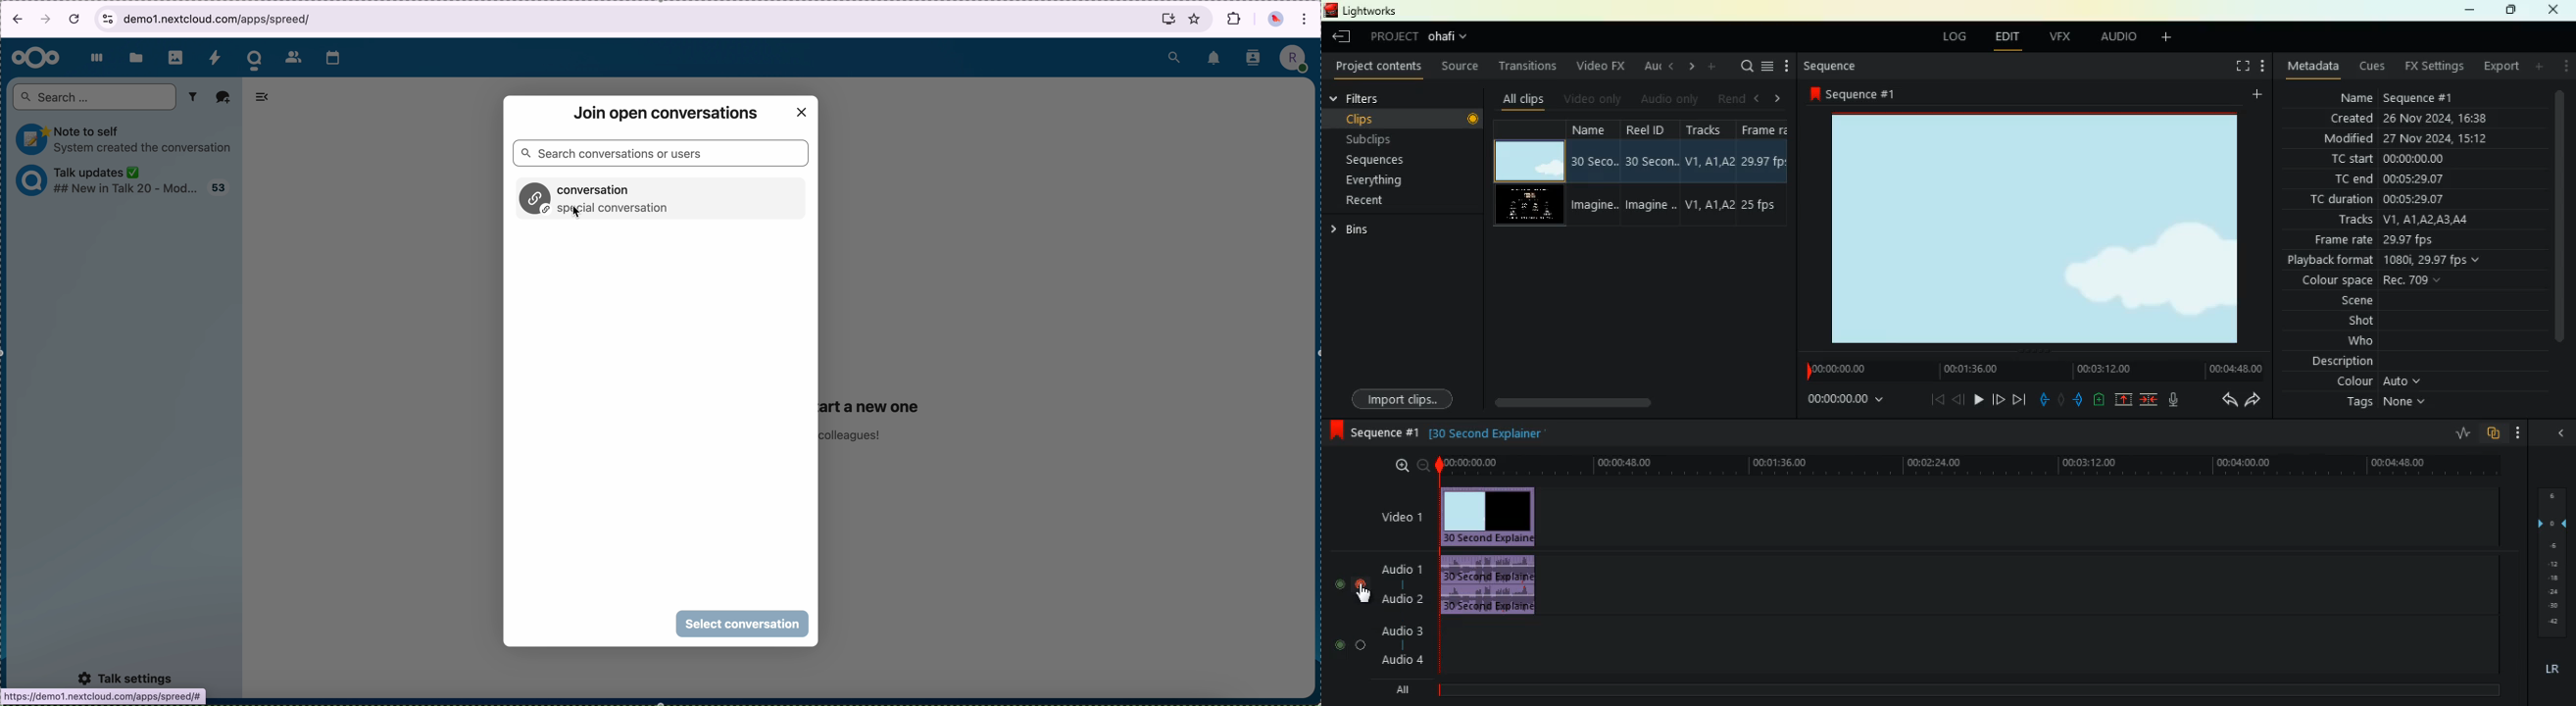  Describe the element at coordinates (2313, 66) in the screenshot. I see `metadata` at that location.